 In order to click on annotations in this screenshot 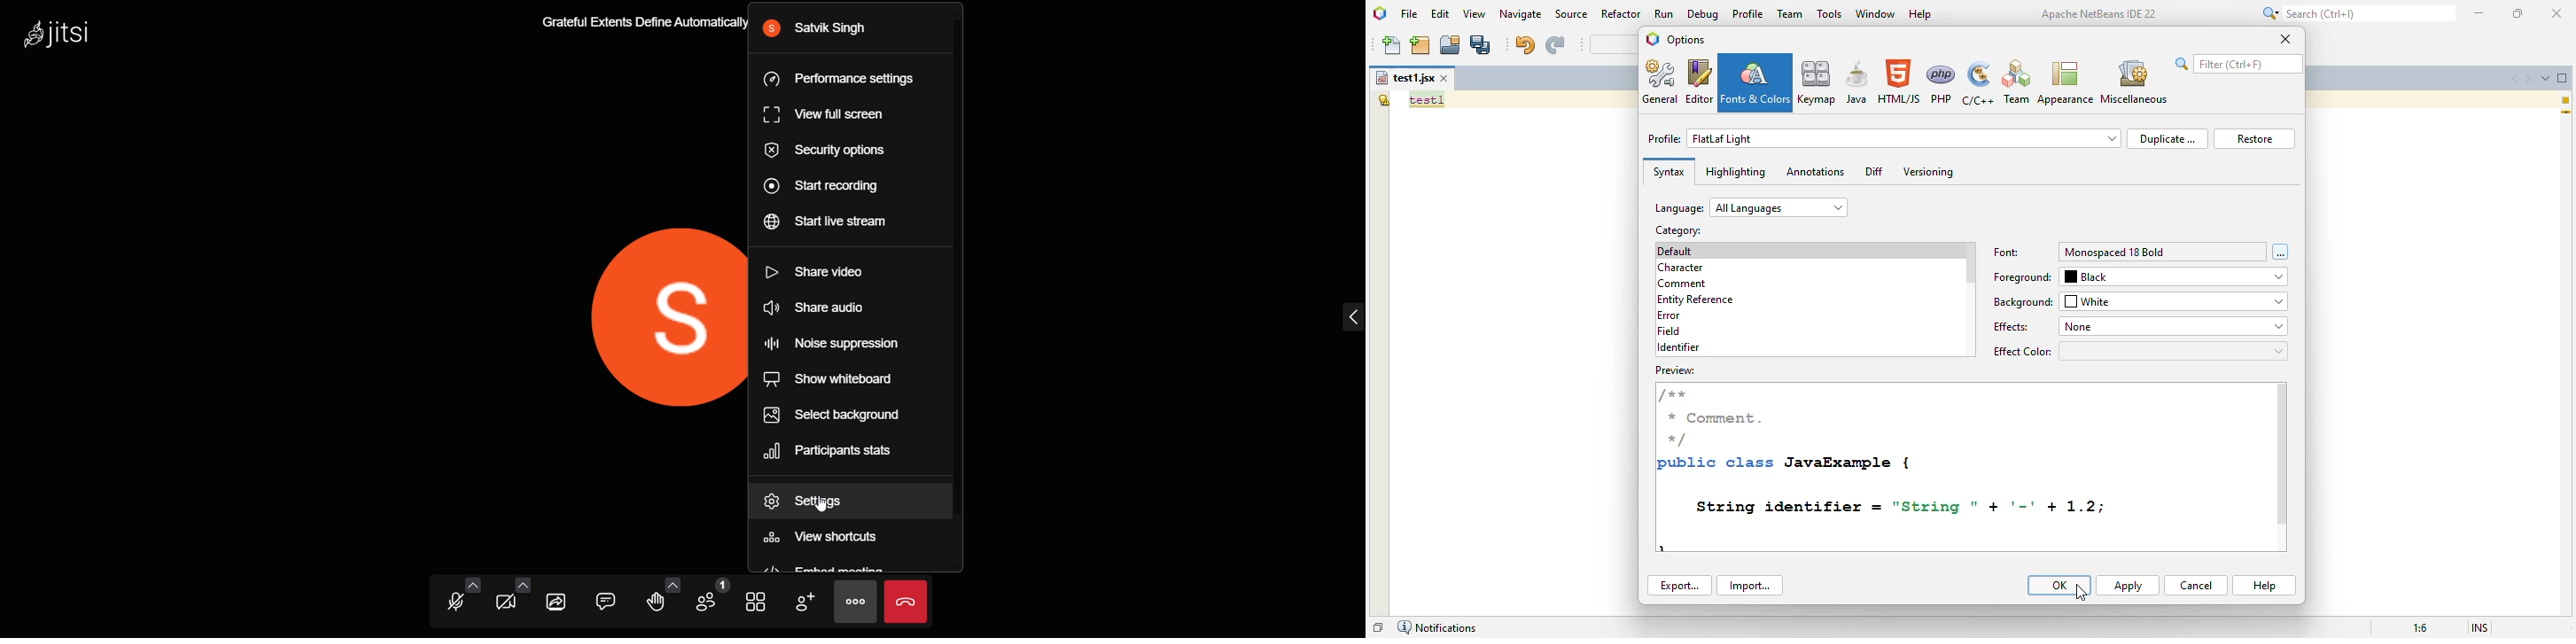, I will do `click(1815, 172)`.